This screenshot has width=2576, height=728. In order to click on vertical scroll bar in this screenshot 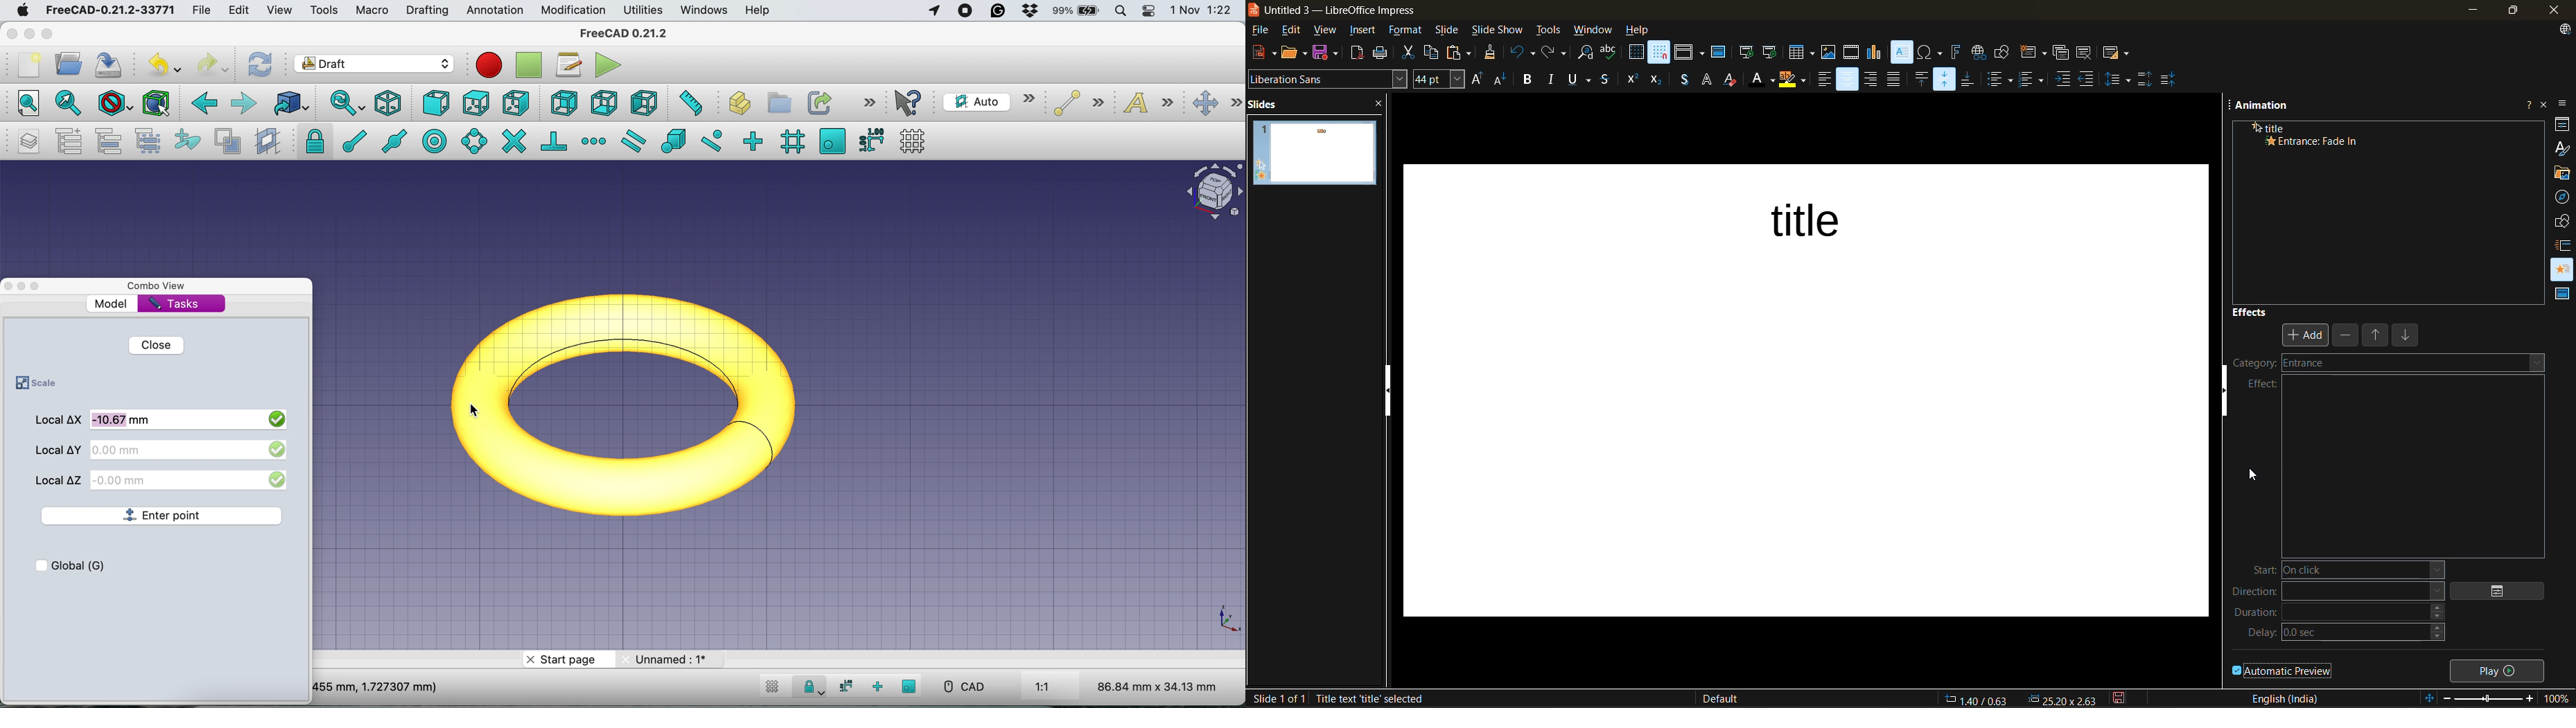, I will do `click(2215, 378)`.